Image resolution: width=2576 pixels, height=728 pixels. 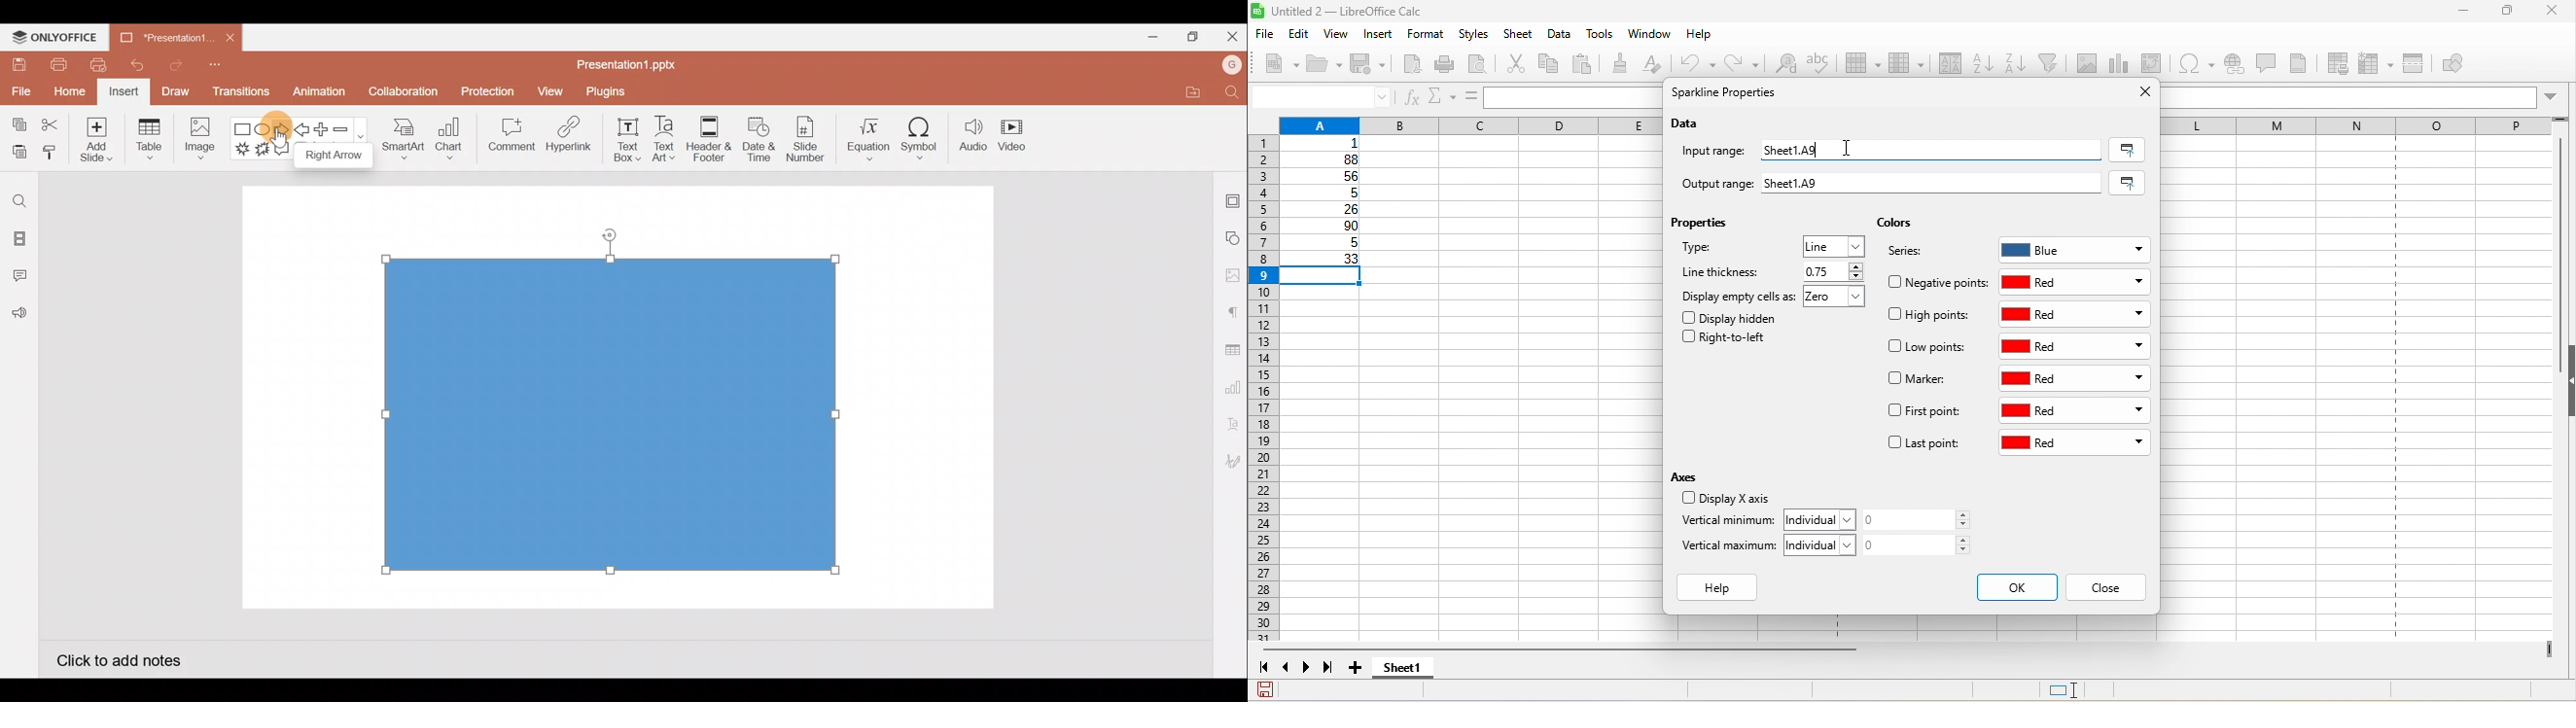 I want to click on Equation, so click(x=870, y=135).